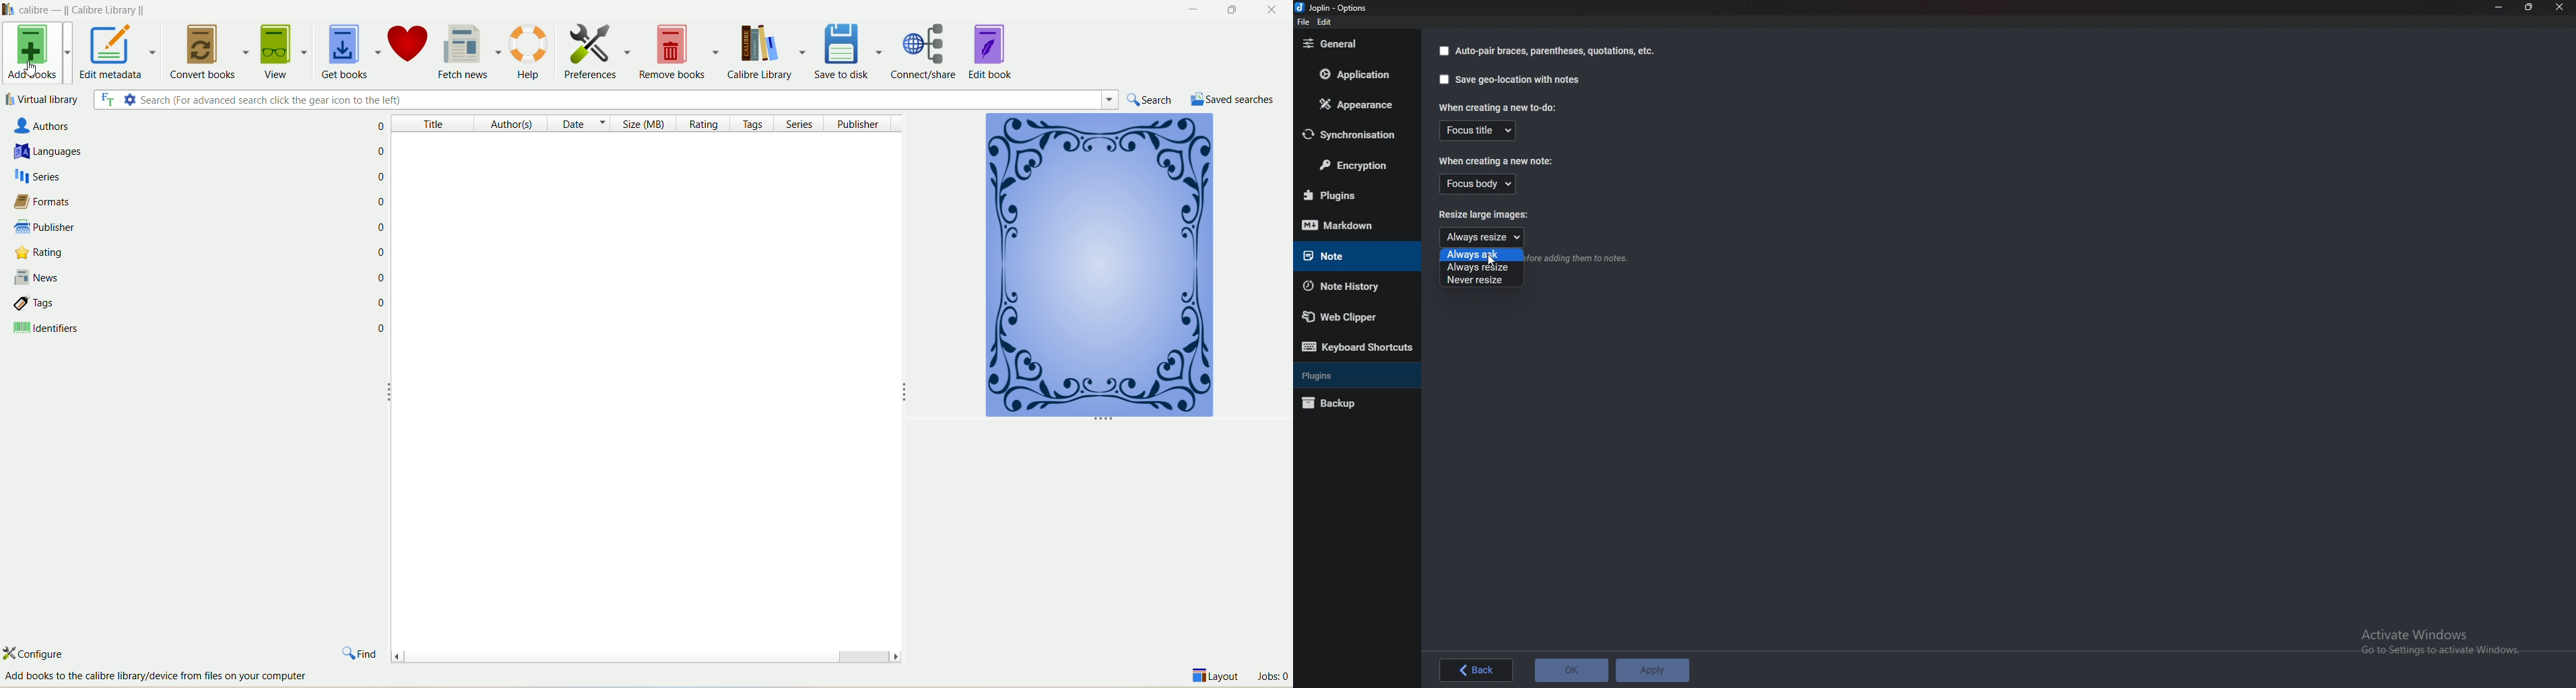 This screenshot has width=2576, height=700. I want to click on Mark down, so click(1349, 226).